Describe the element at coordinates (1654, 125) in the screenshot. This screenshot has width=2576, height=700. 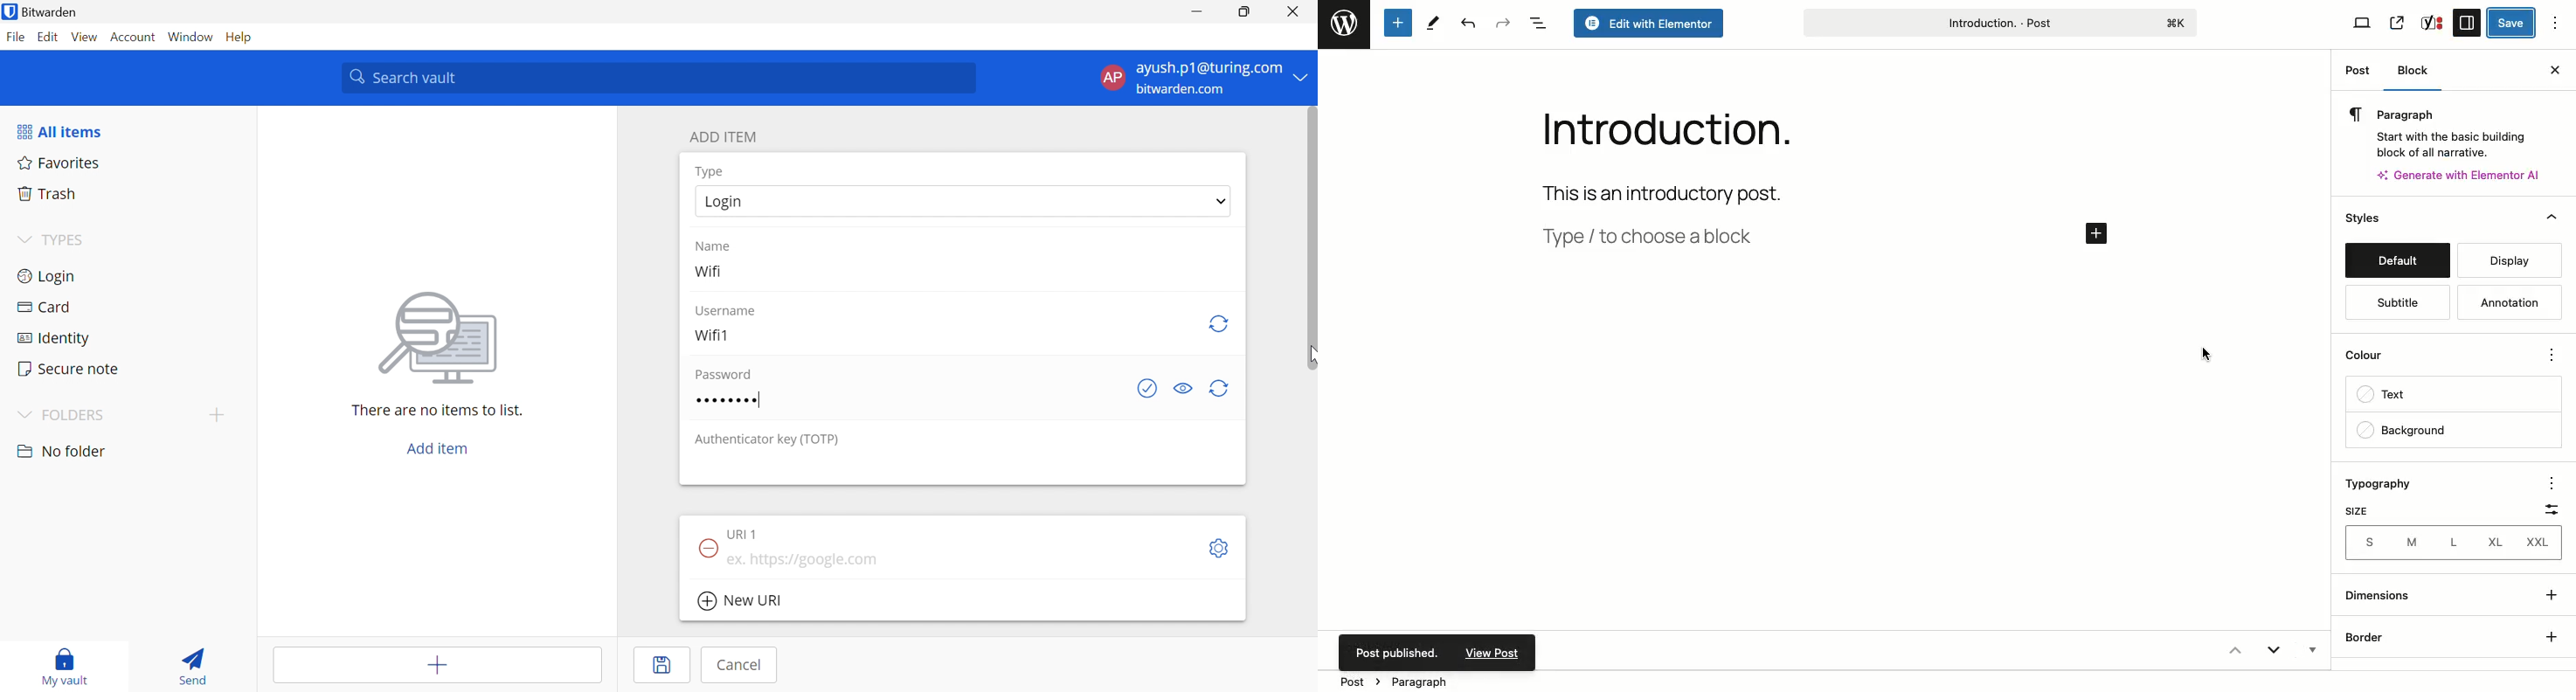
I see `Introduction` at that location.